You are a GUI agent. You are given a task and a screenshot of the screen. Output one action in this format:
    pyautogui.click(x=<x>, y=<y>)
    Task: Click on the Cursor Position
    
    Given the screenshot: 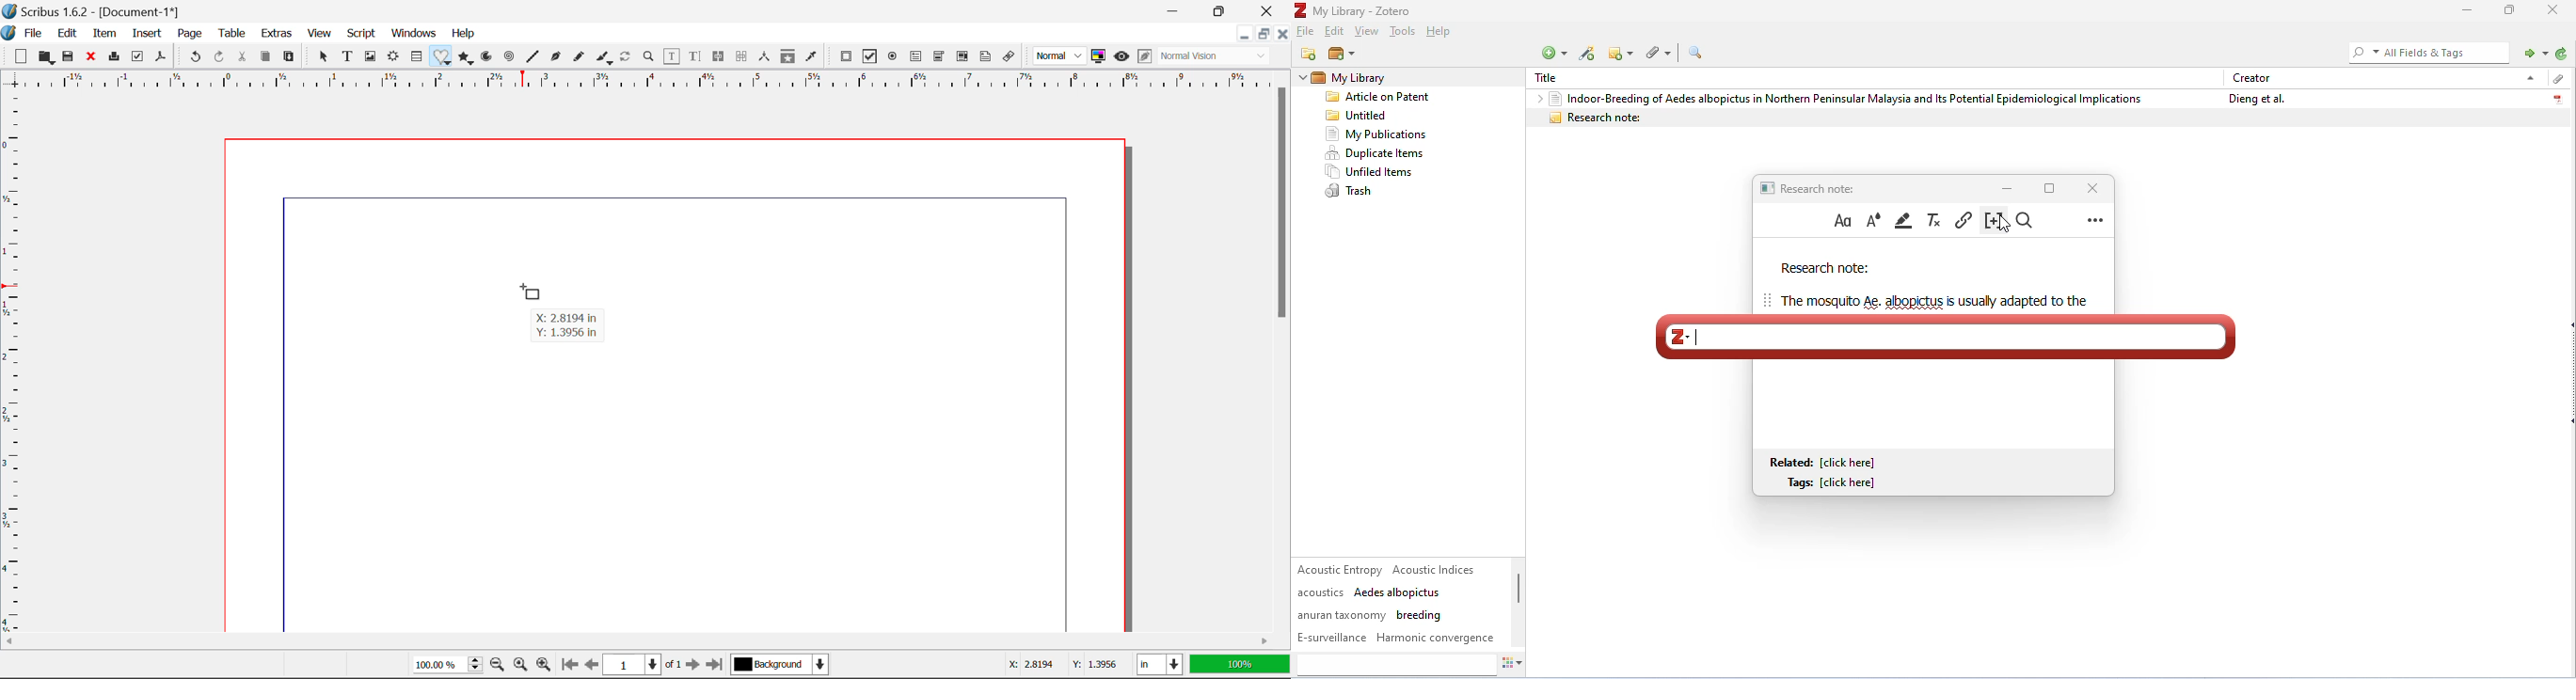 What is the action you would take?
    pyautogui.click(x=1057, y=666)
    